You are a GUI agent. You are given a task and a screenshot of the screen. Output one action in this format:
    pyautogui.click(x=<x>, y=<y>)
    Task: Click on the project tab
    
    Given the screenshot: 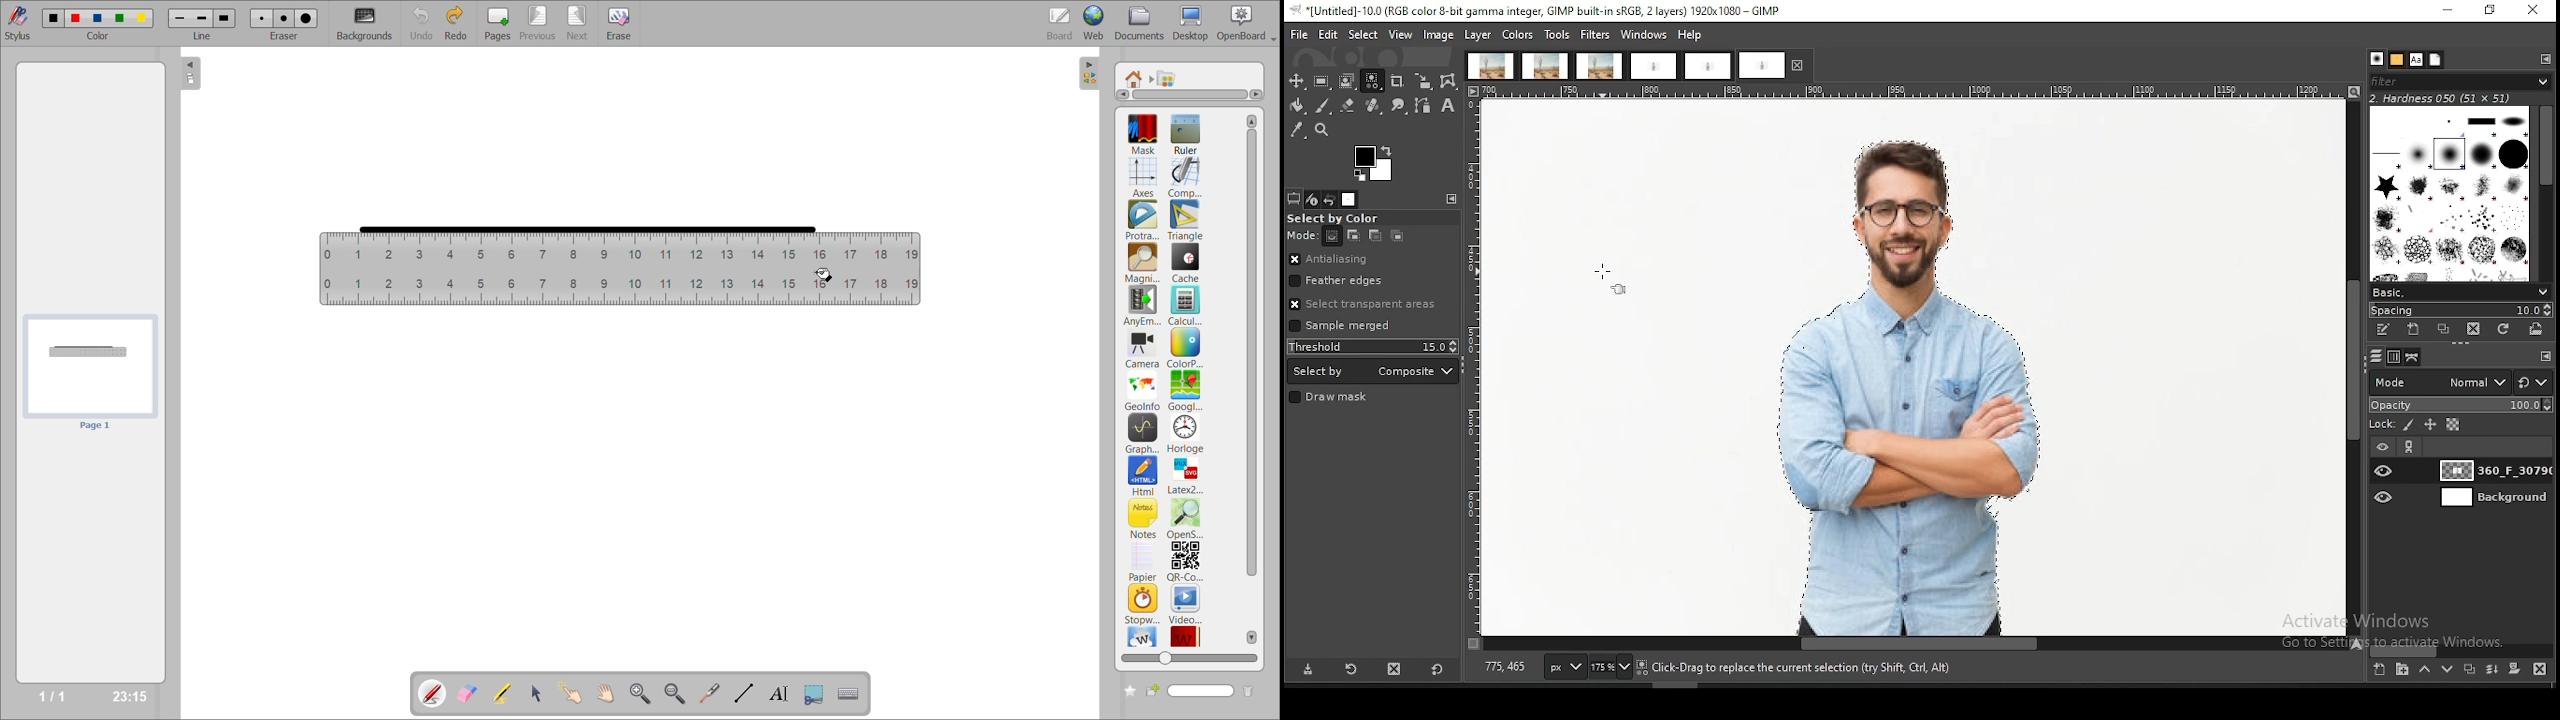 What is the action you would take?
    pyautogui.click(x=1546, y=66)
    